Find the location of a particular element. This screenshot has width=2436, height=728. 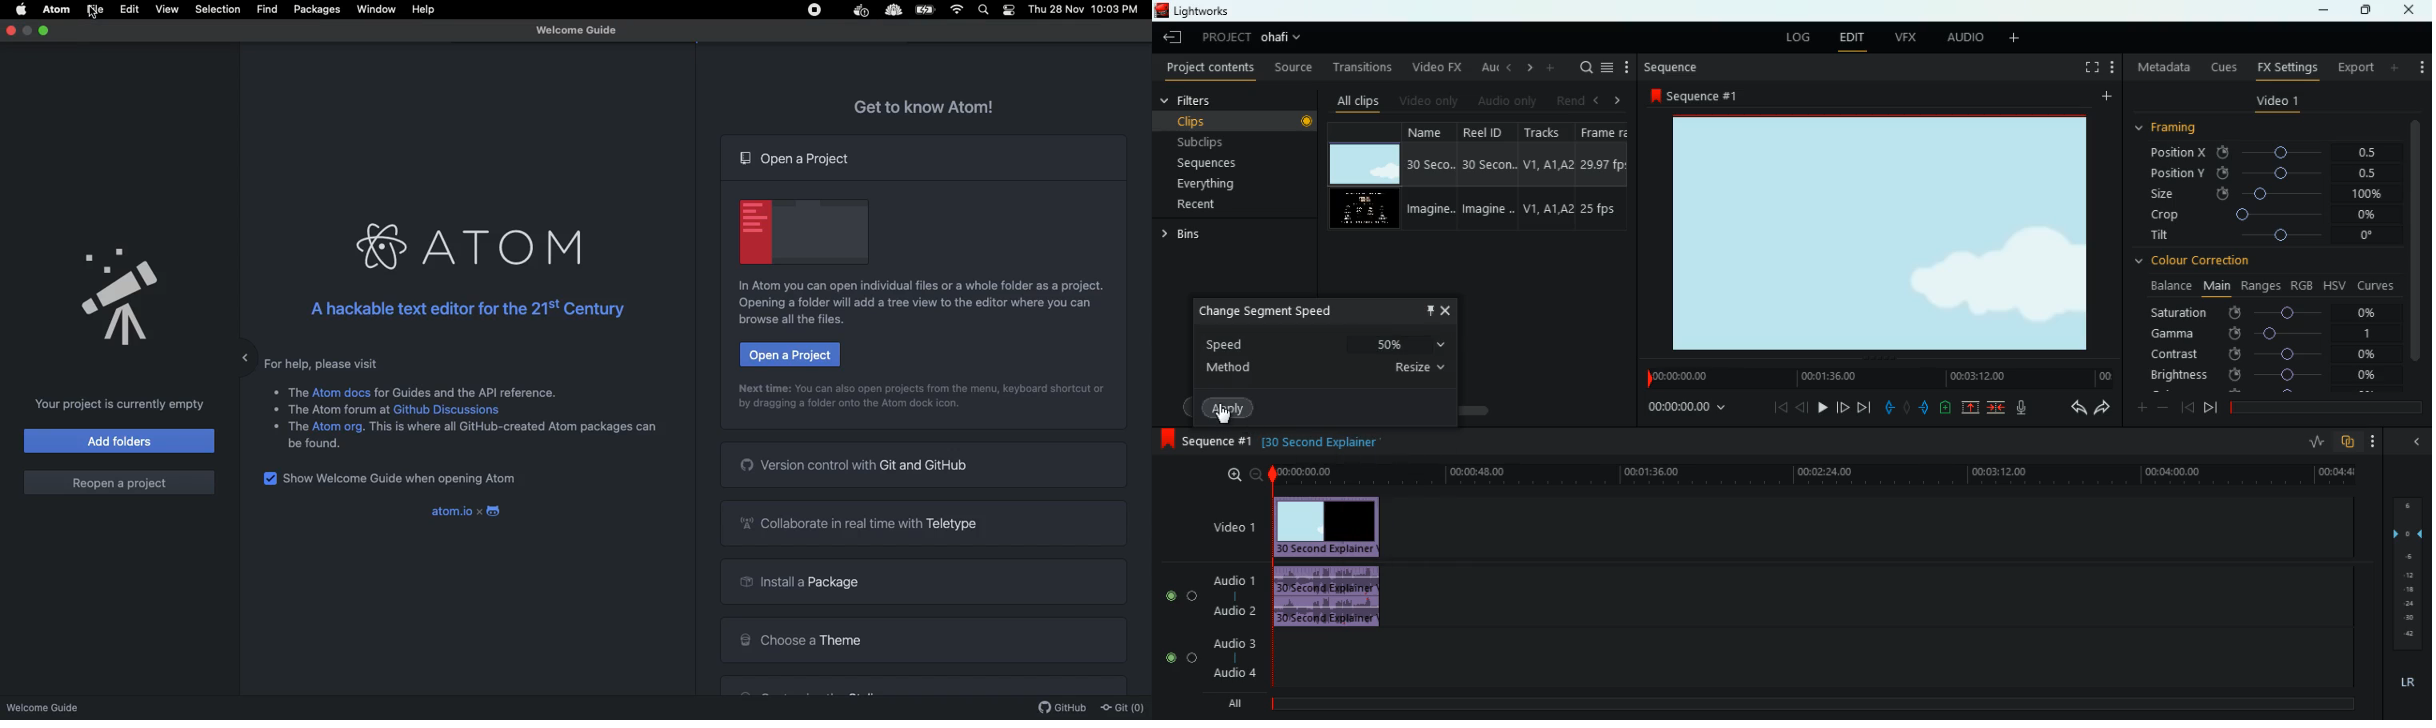

audio is located at coordinates (1504, 100).